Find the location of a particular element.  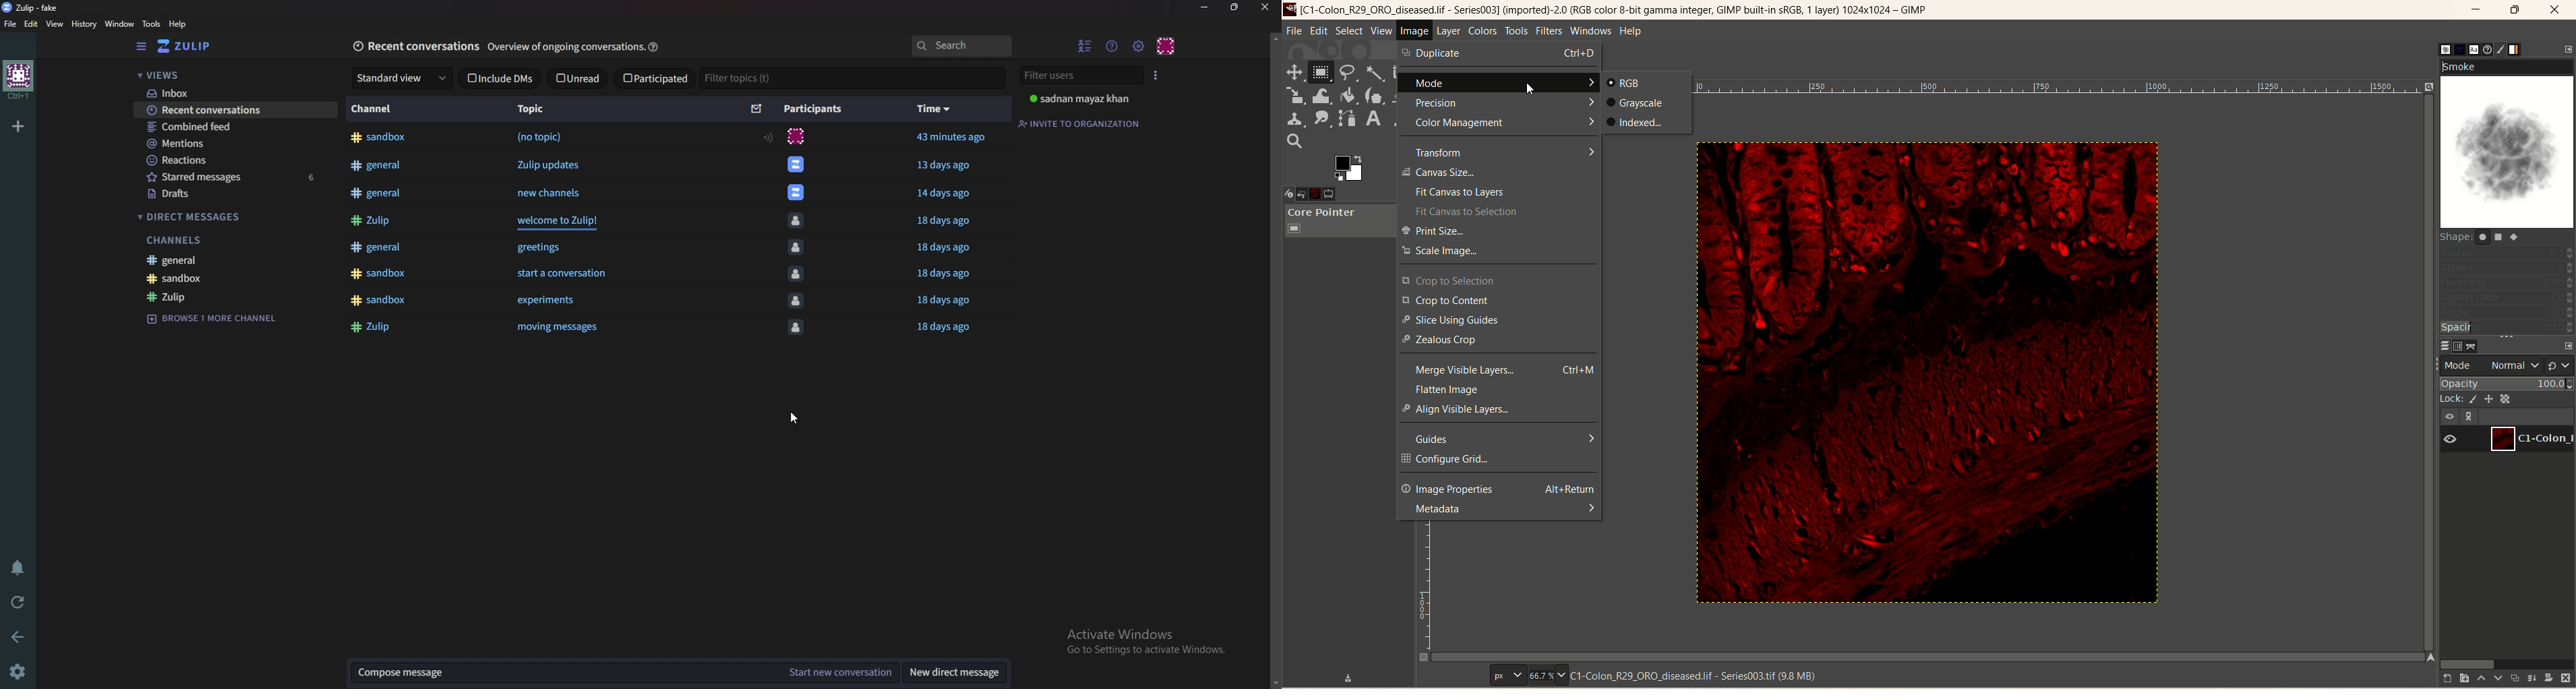

indexed is located at coordinates (1637, 122).